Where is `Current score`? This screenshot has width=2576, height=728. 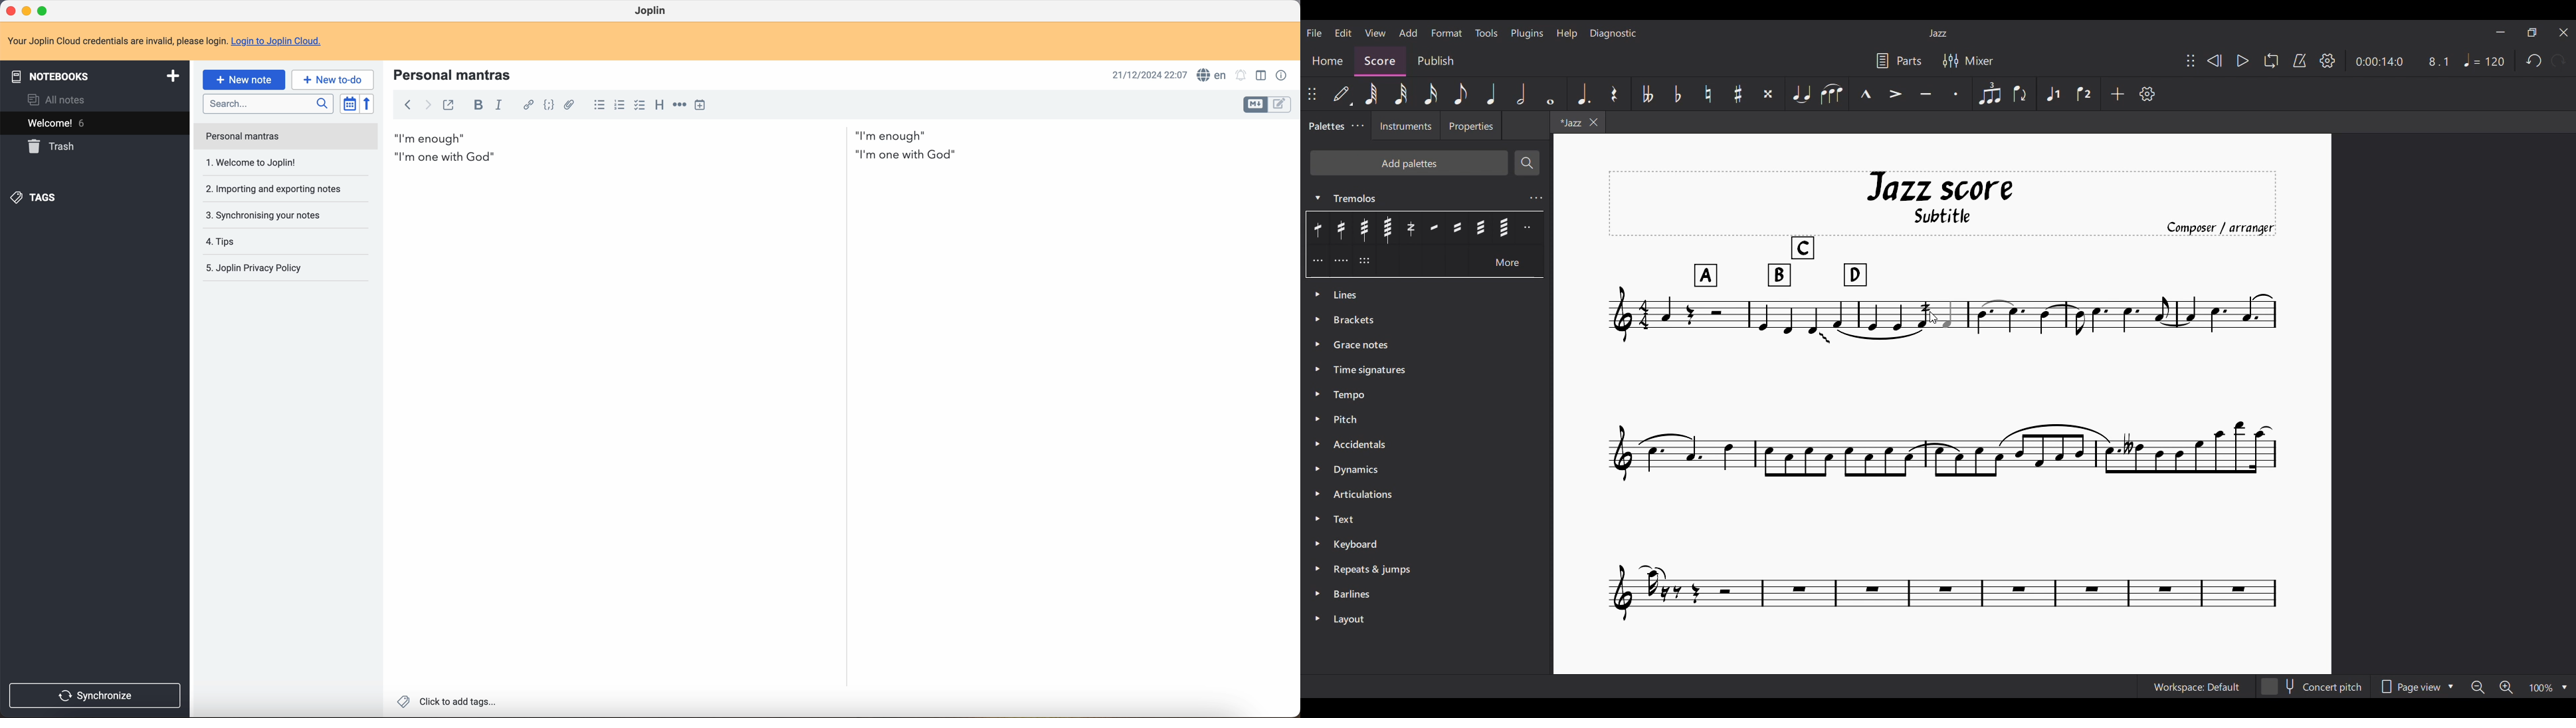
Current score is located at coordinates (1760, 312).